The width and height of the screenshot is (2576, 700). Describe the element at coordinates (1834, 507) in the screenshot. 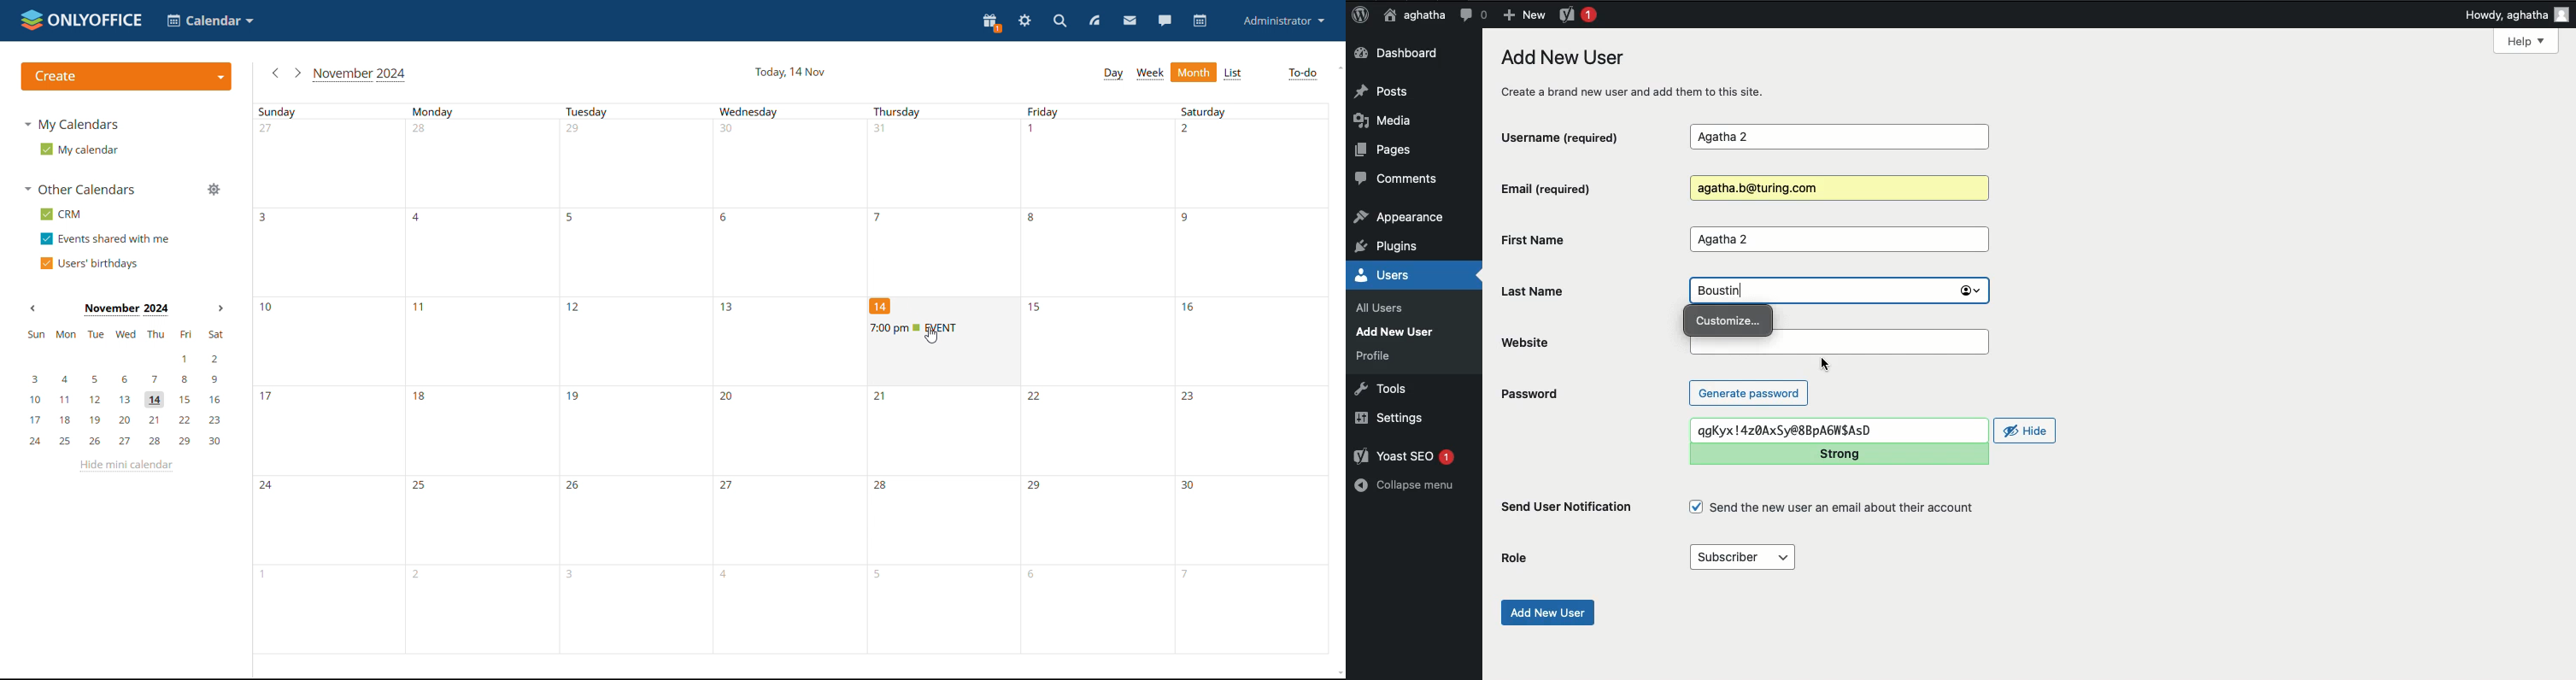

I see `Send the new user an email about their account` at that location.